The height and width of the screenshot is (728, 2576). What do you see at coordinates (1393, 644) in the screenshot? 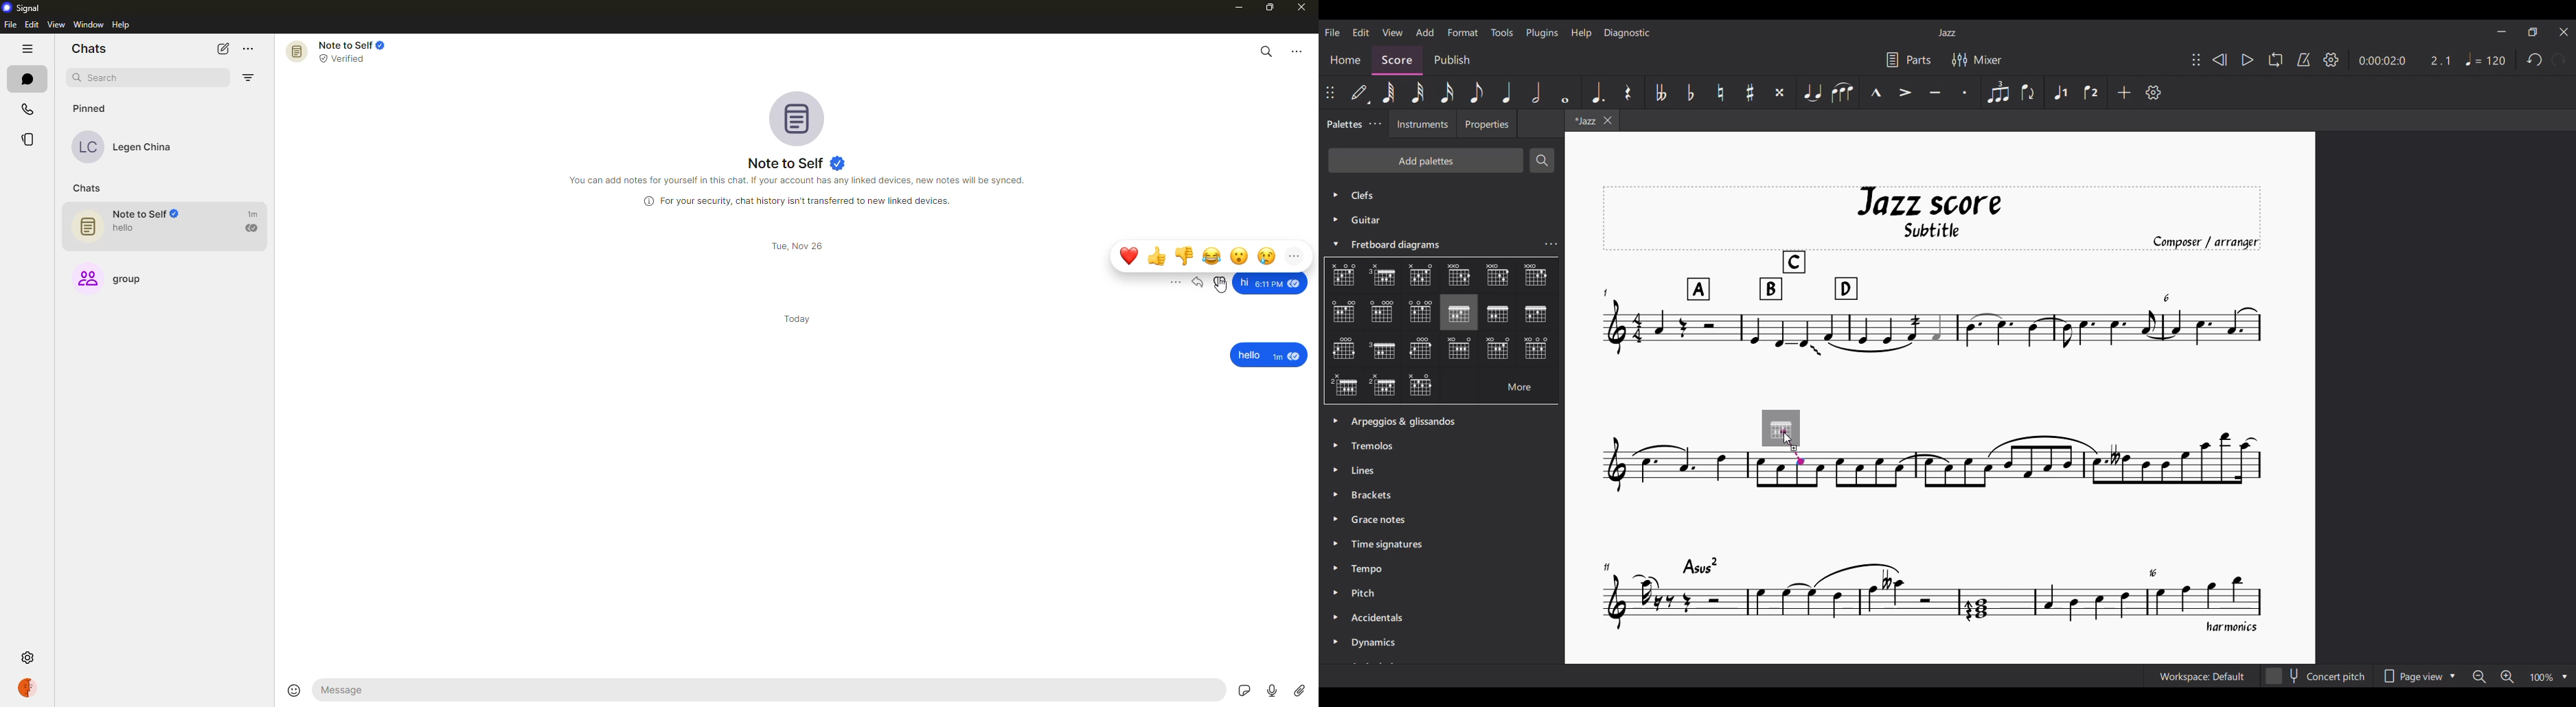
I see `Dynamics` at bounding box center [1393, 644].